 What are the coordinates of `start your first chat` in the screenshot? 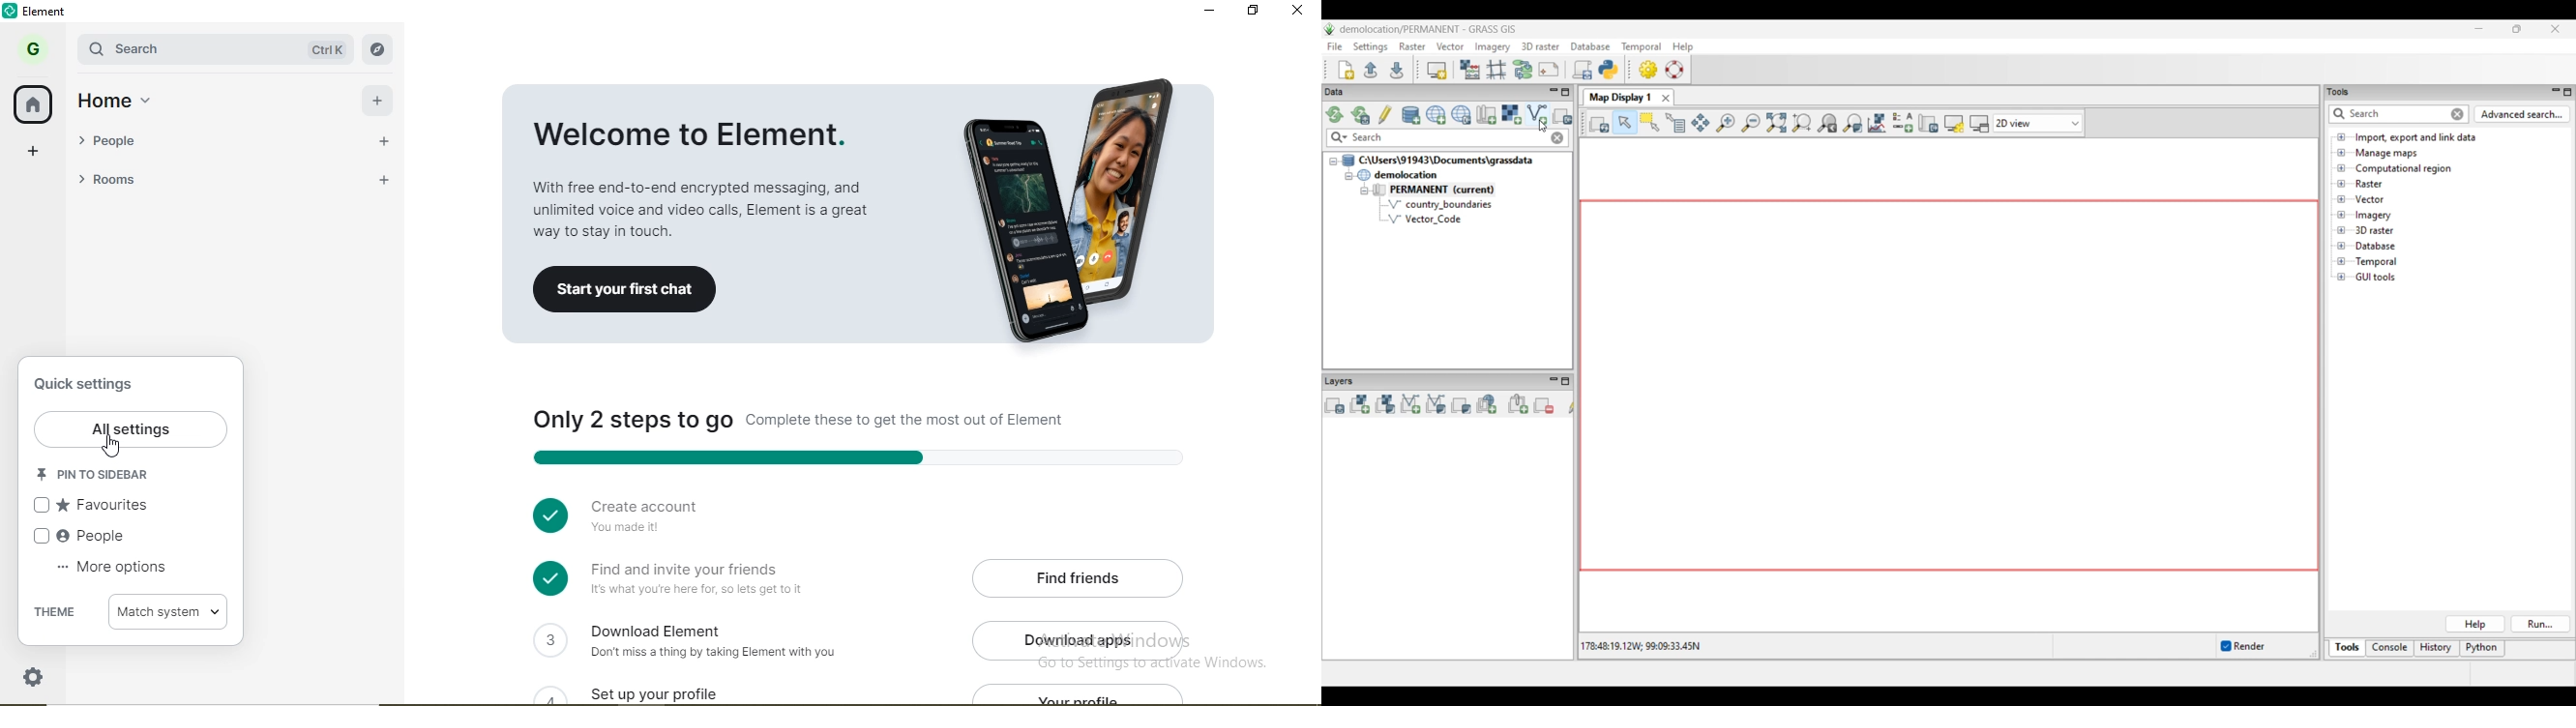 It's located at (624, 291).